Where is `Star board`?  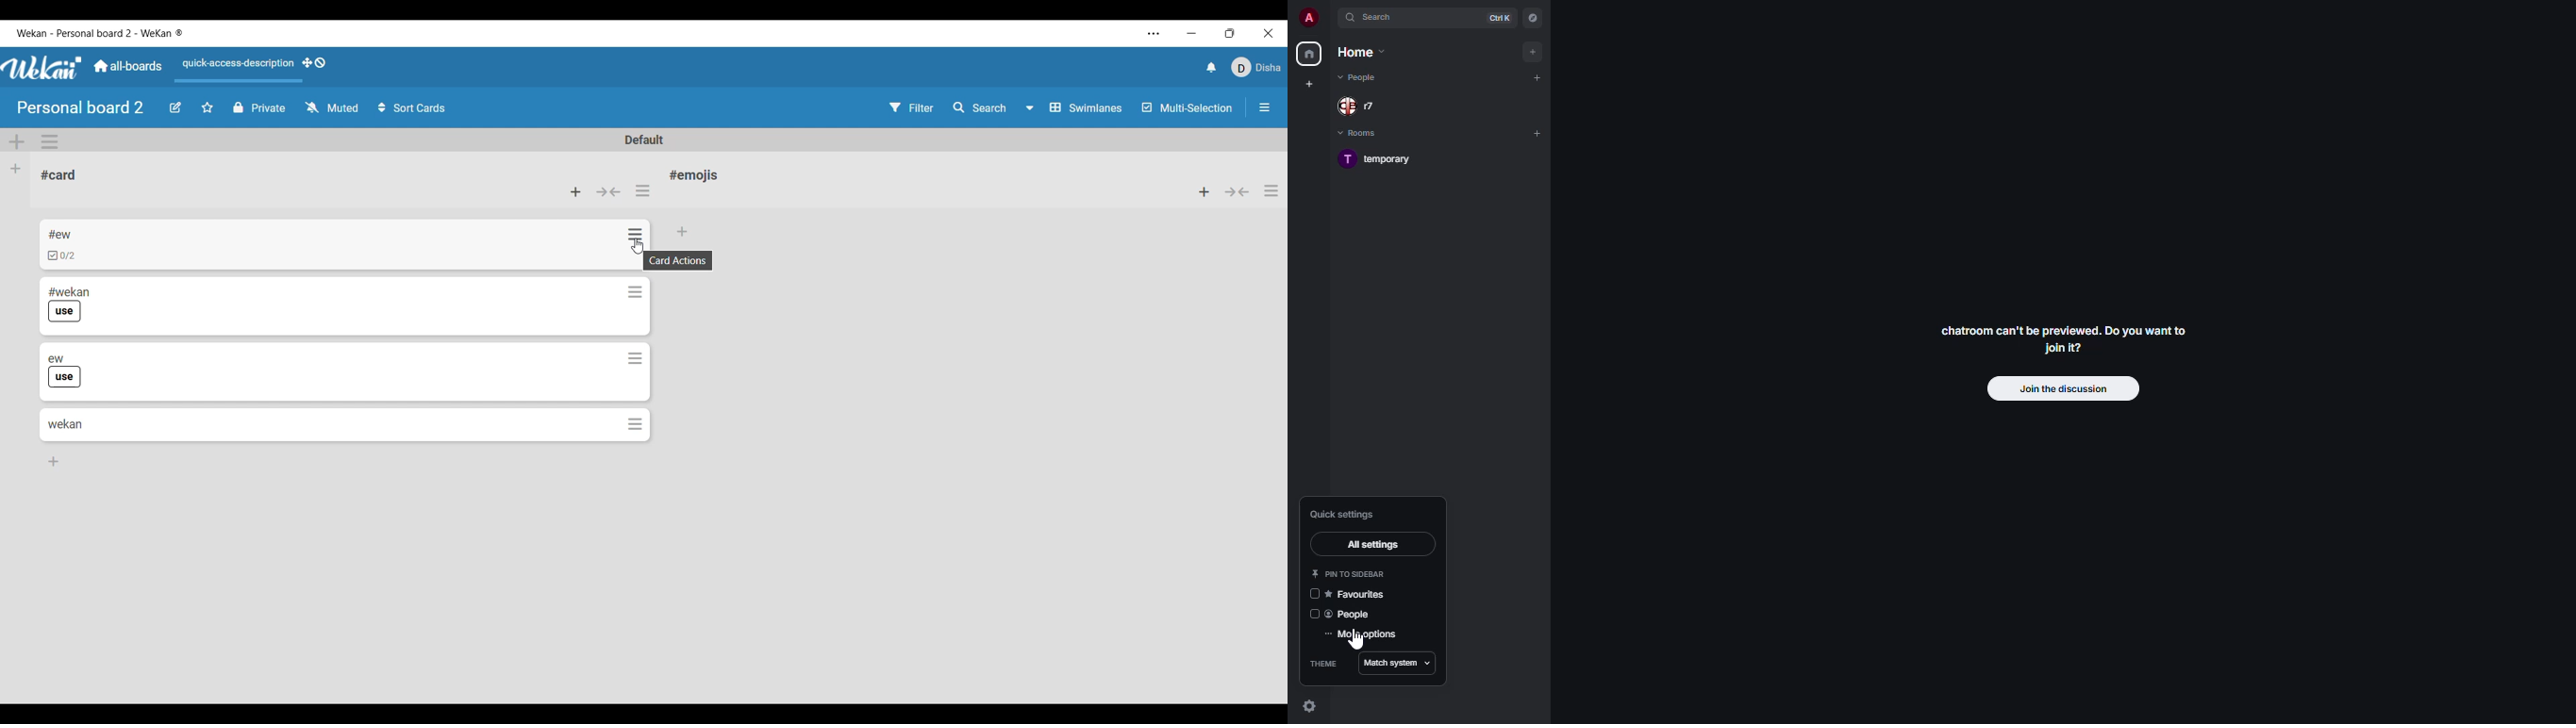
Star board is located at coordinates (207, 107).